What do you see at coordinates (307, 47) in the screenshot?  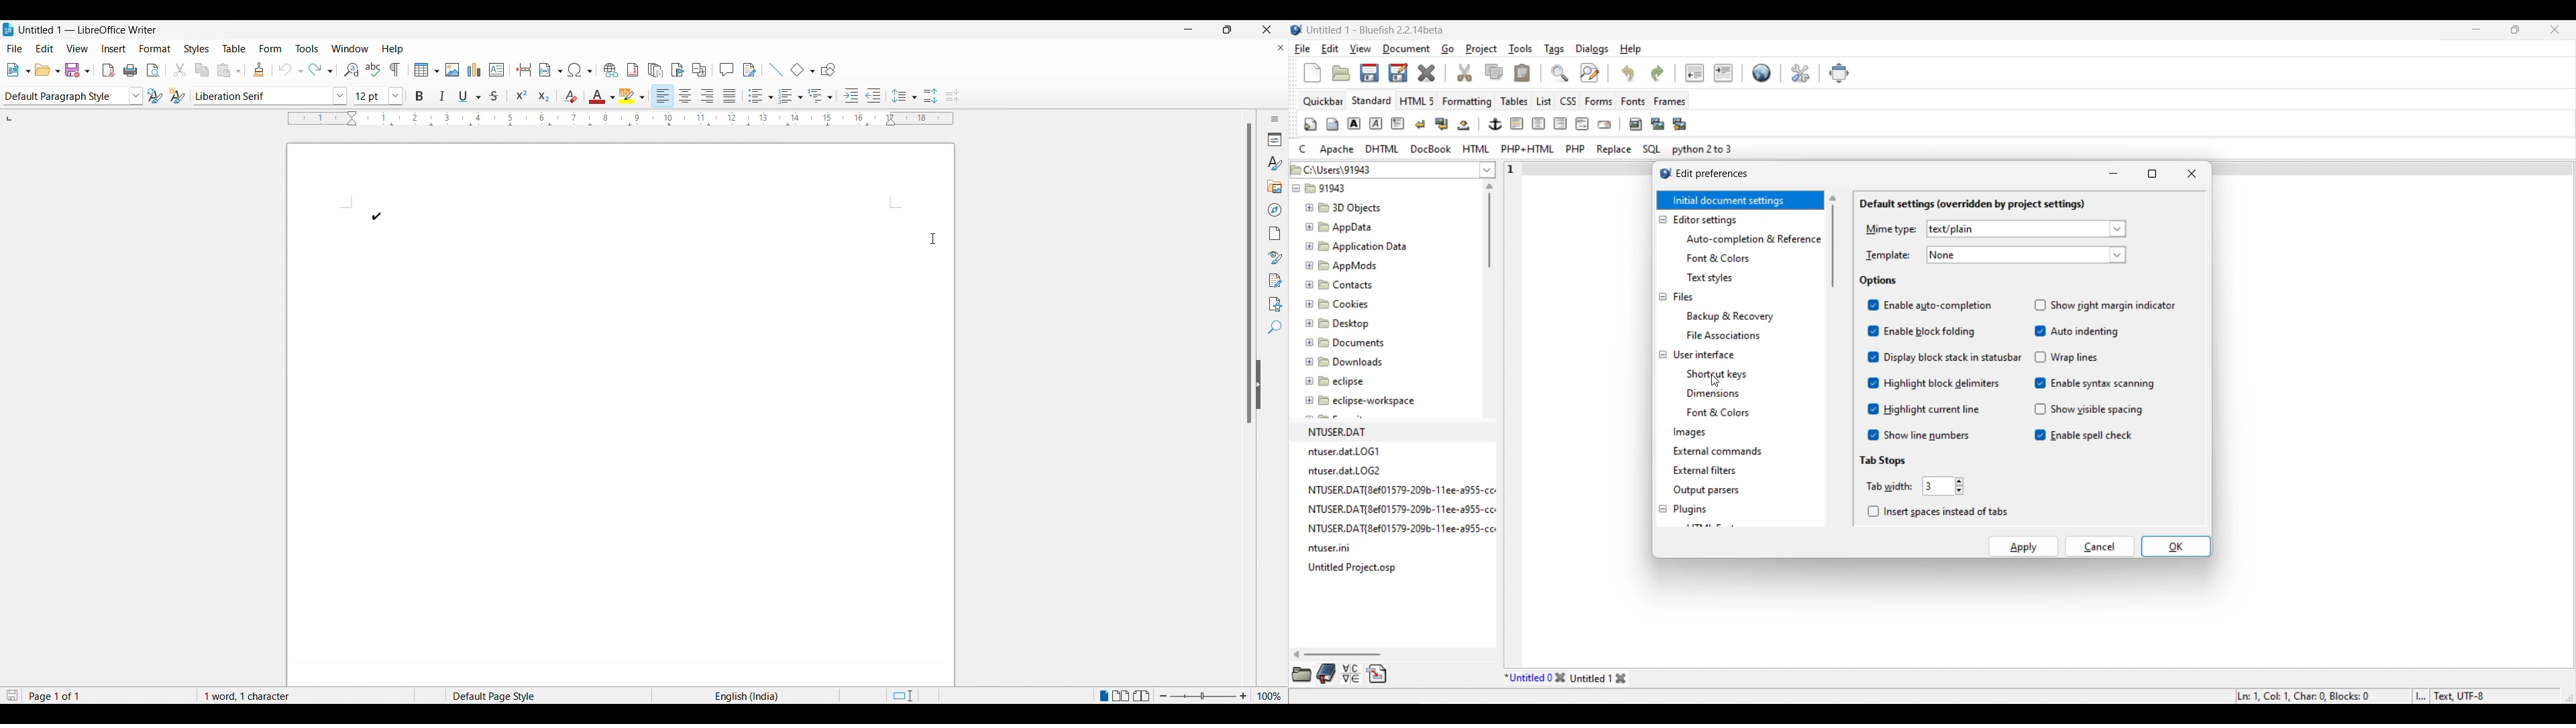 I see `Tools` at bounding box center [307, 47].